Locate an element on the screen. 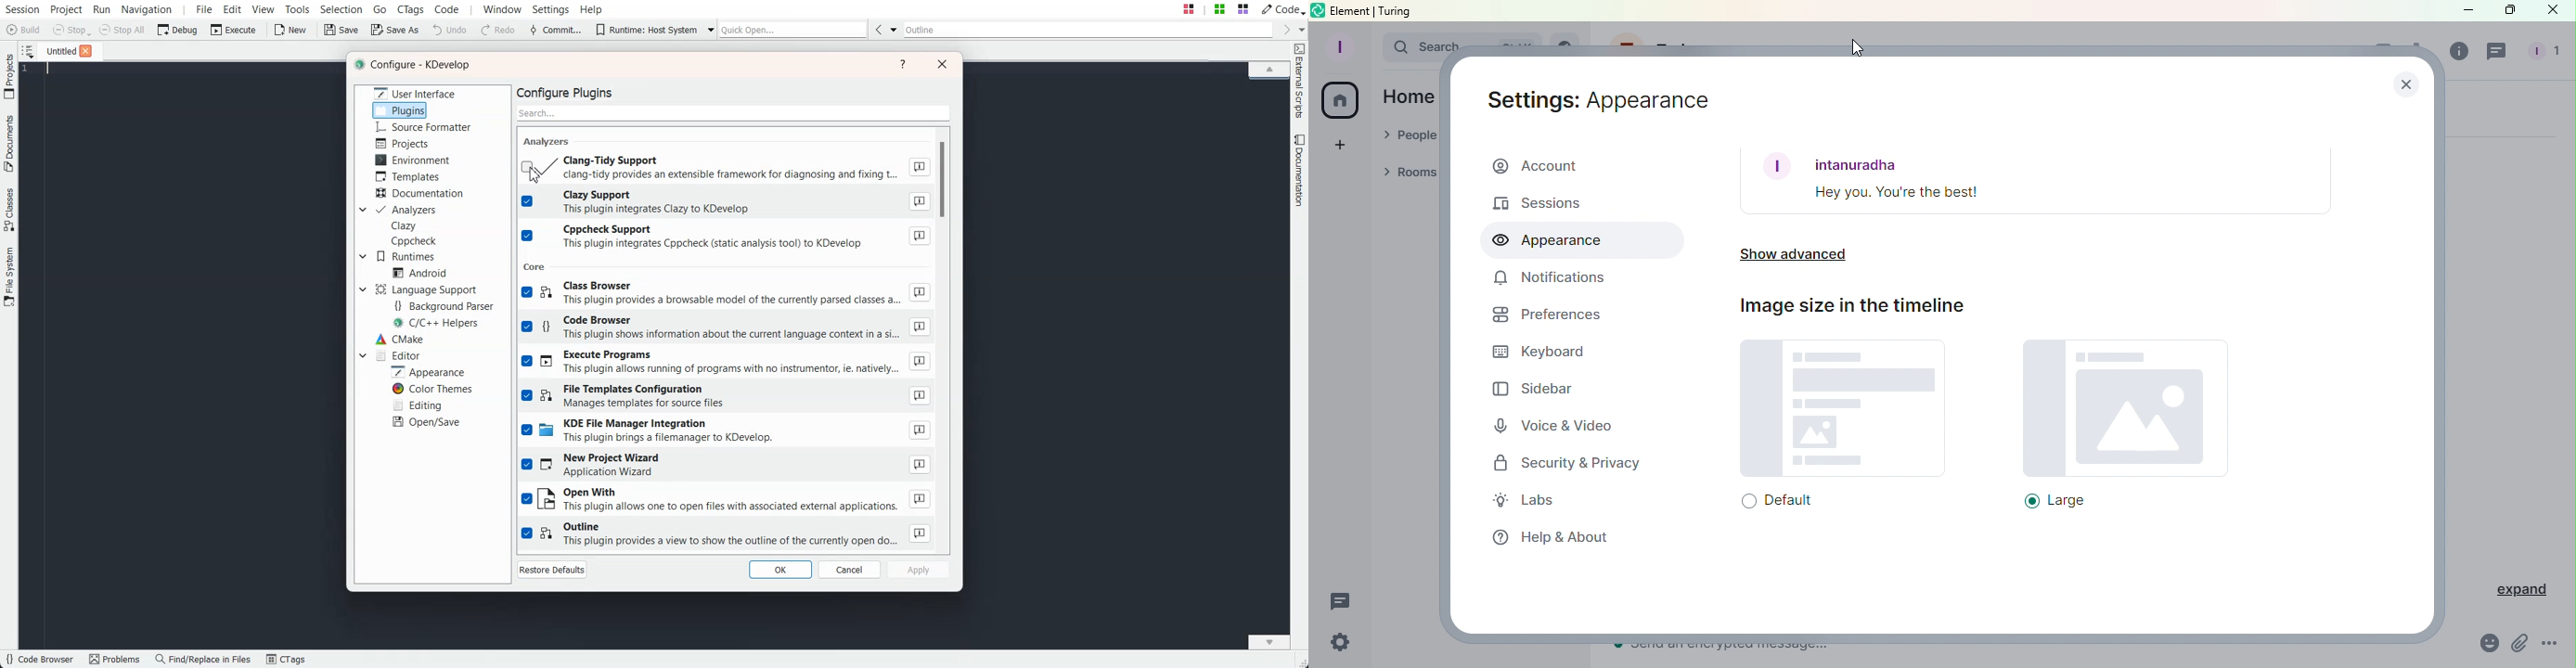  Scroll bar is located at coordinates (2430, 377).